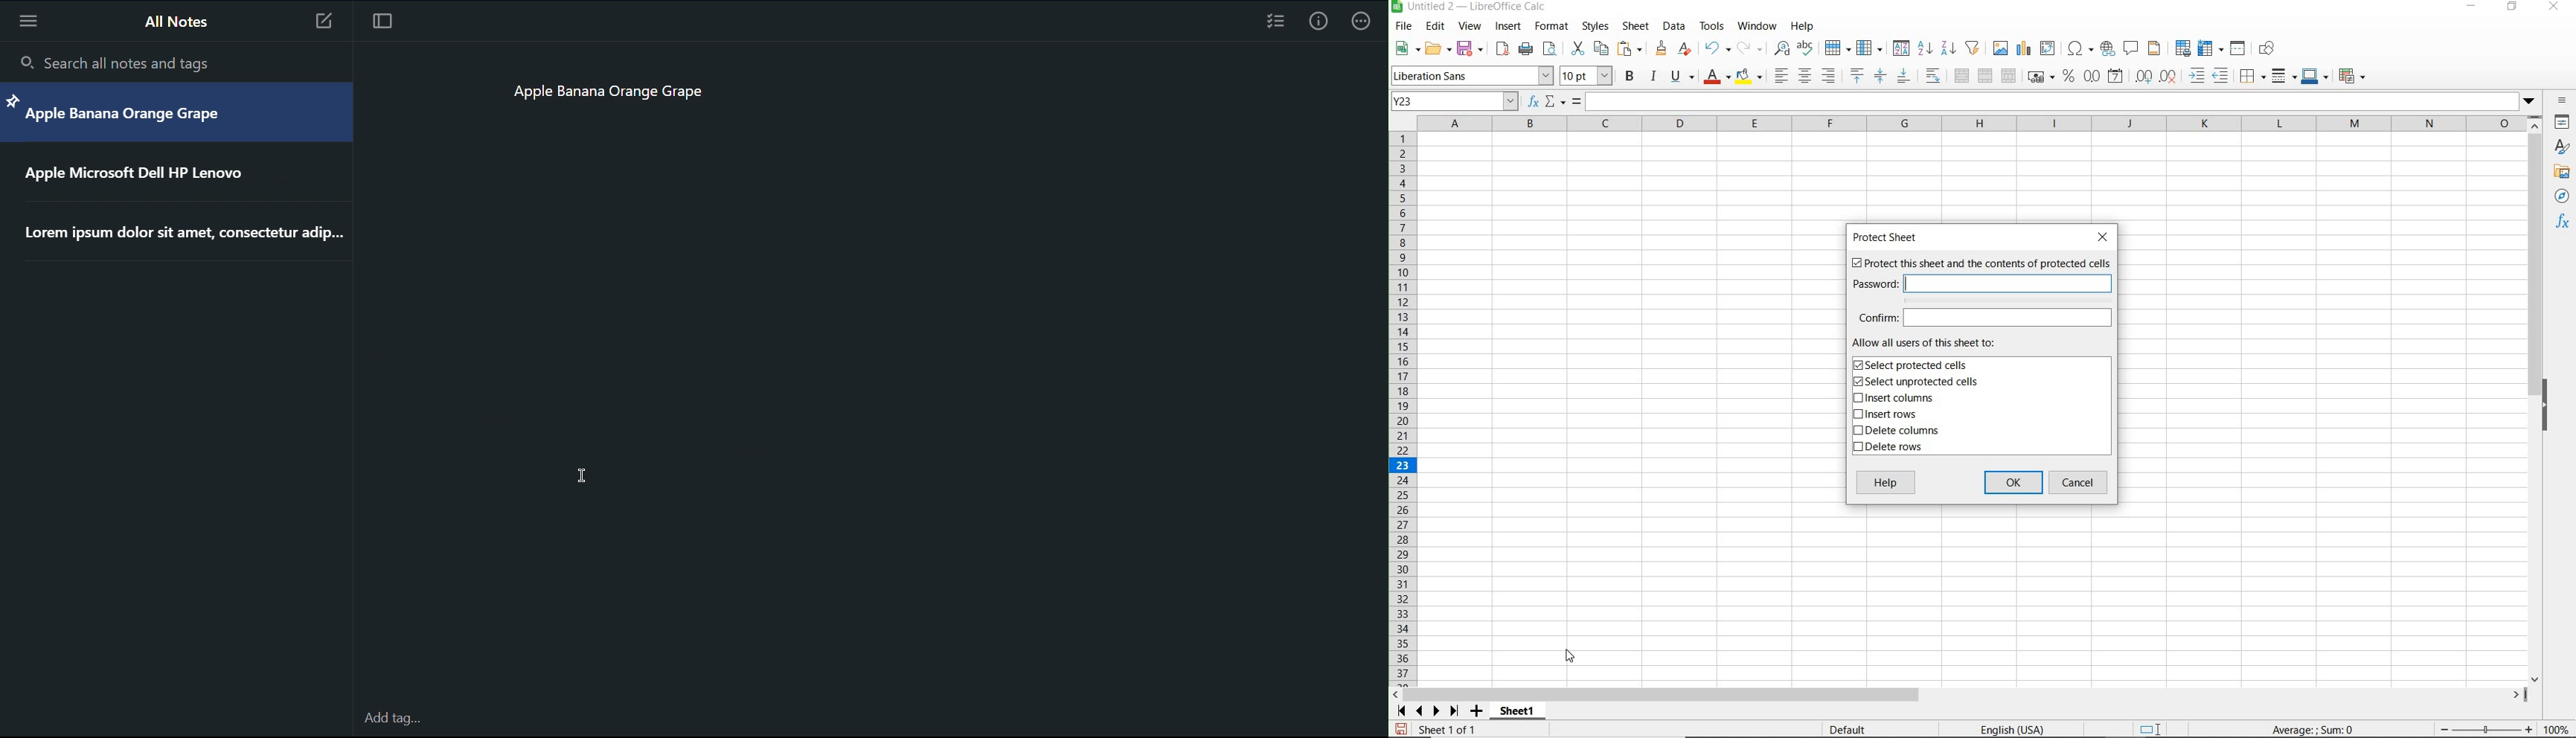 The image size is (2576, 756). I want to click on EXPAND FORMULA BAR, so click(2064, 102).